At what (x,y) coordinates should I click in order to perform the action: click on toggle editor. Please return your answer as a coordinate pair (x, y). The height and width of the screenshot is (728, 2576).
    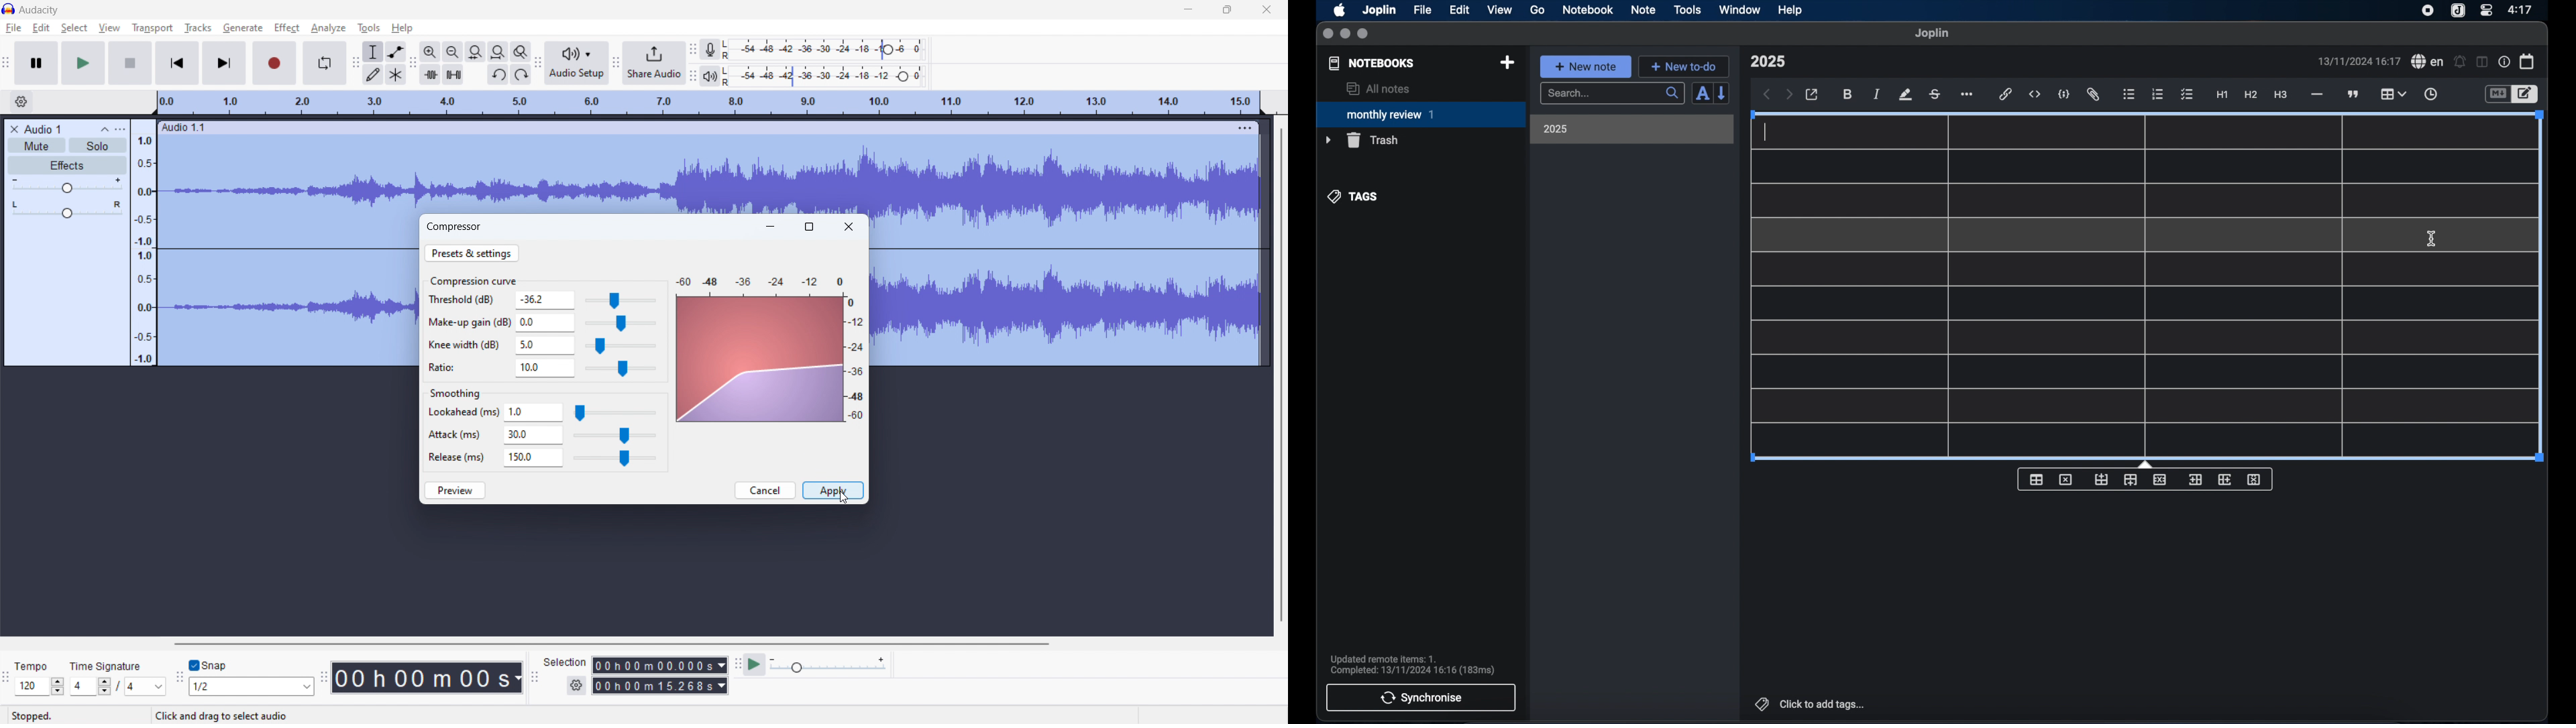
    Looking at the image, I should click on (2497, 95).